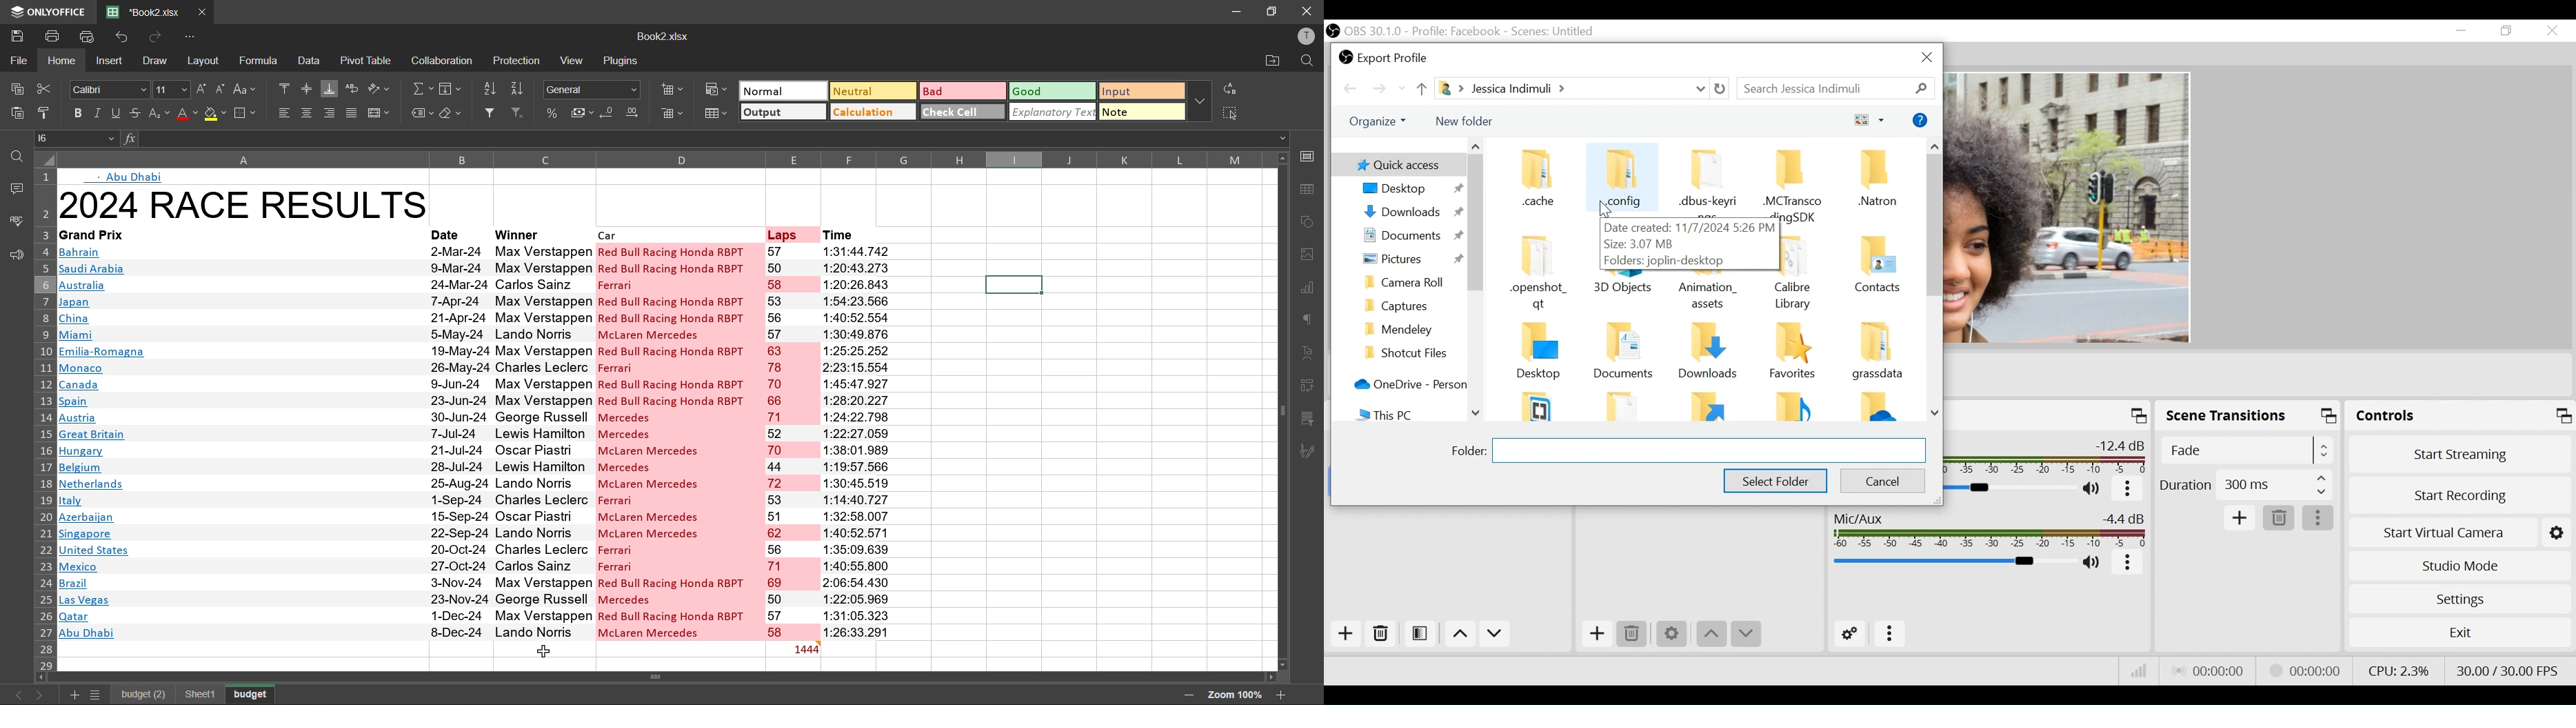 Image resolution: width=2576 pixels, height=728 pixels. Describe the element at coordinates (1138, 92) in the screenshot. I see `input` at that location.